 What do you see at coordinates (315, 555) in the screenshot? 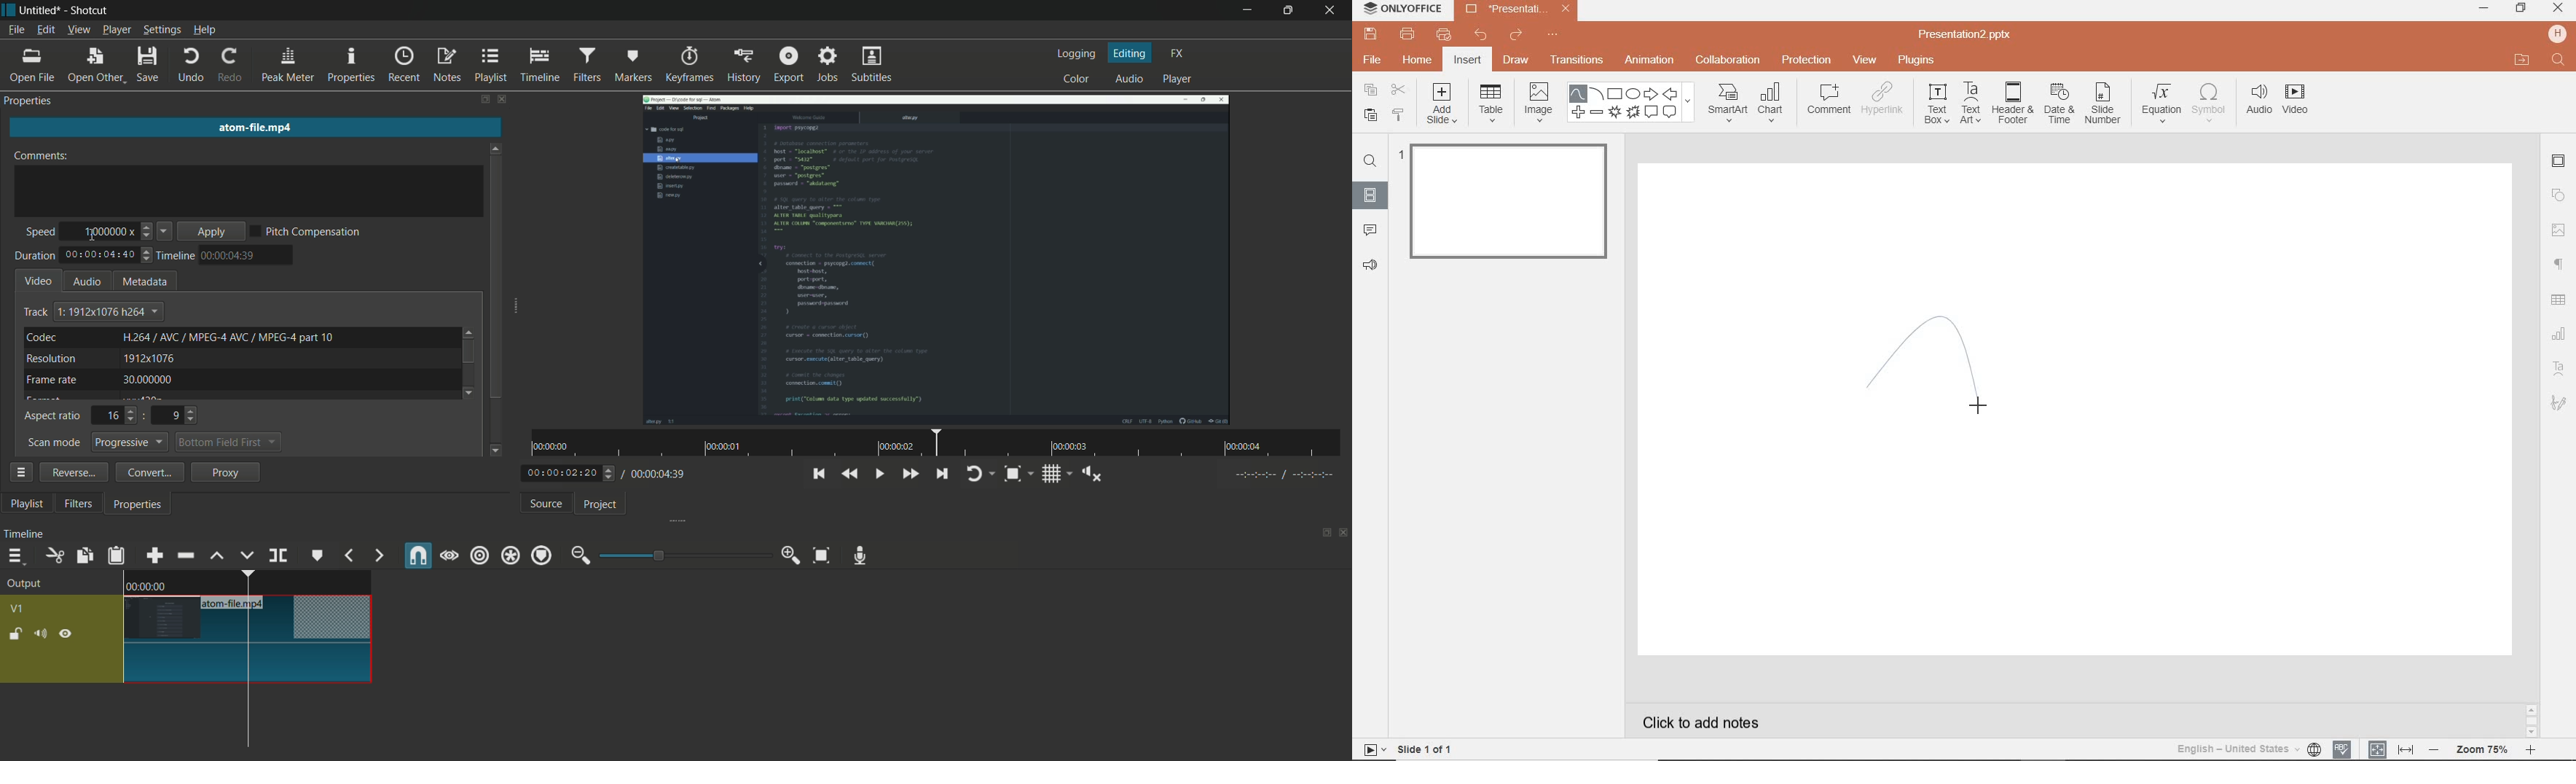
I see `create or edit marker` at bounding box center [315, 555].